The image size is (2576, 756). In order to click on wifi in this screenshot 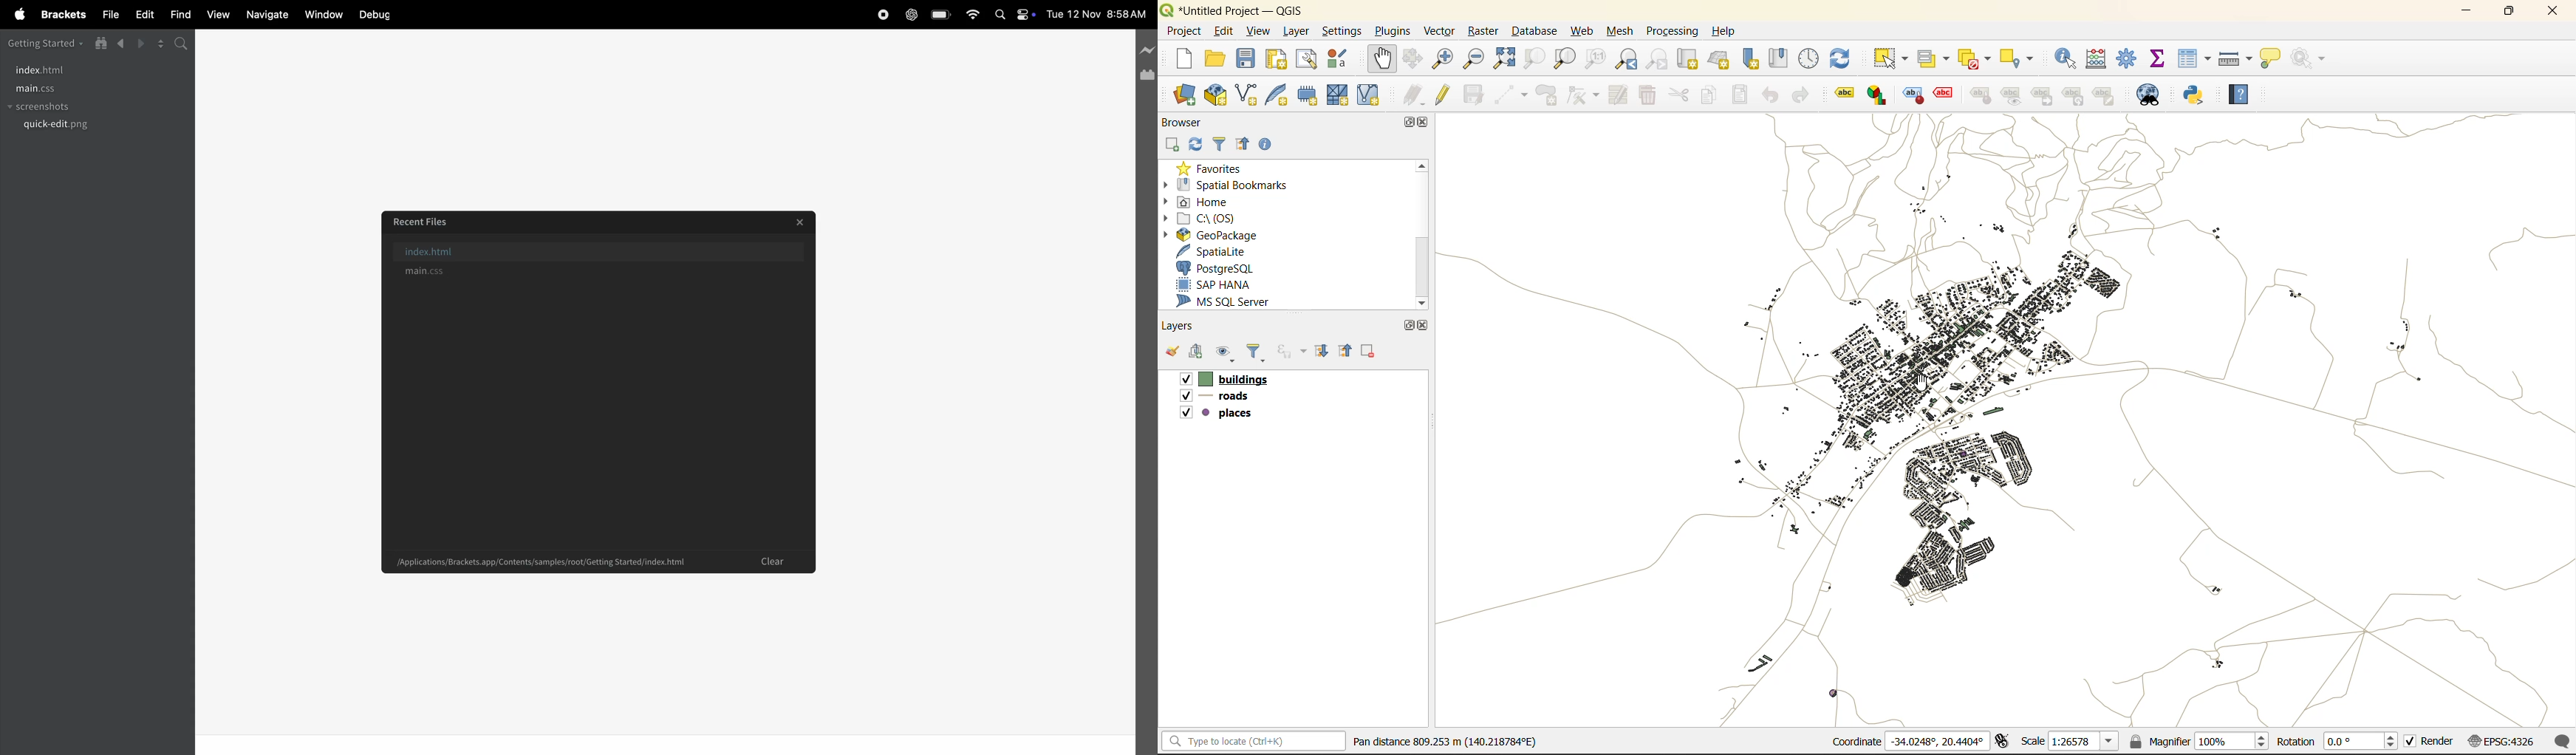, I will do `click(971, 14)`.